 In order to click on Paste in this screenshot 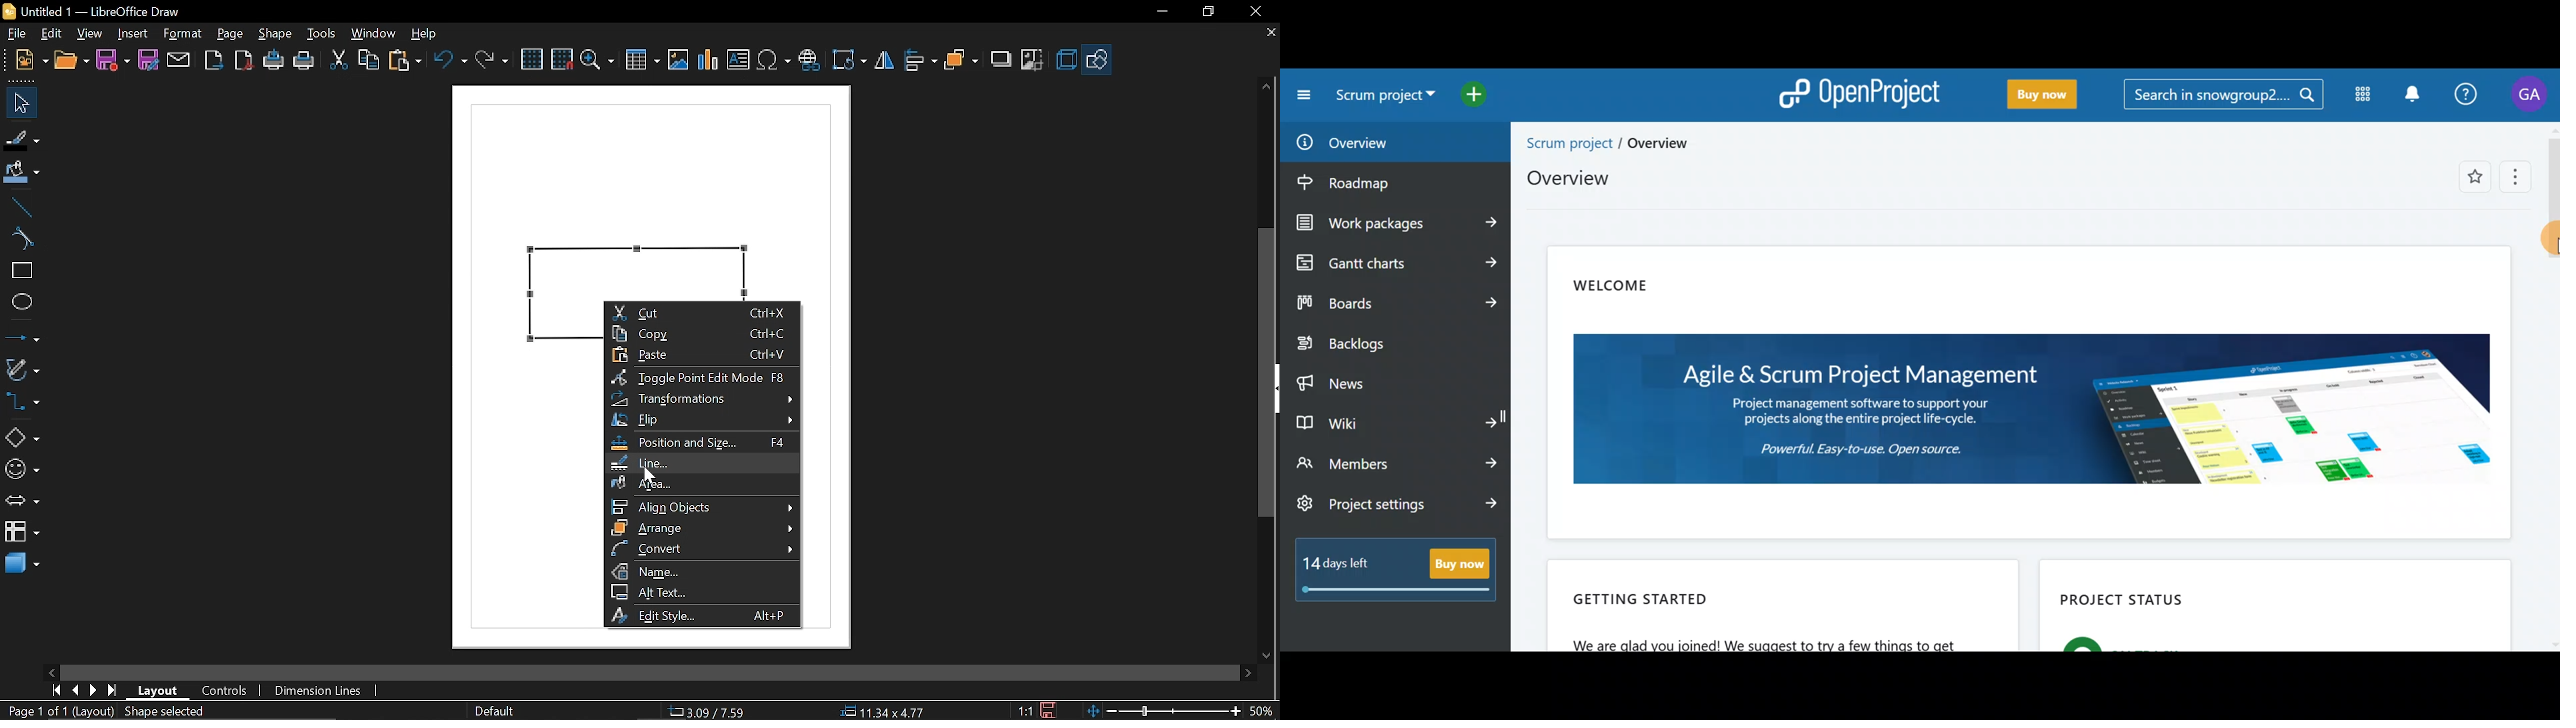, I will do `click(697, 355)`.